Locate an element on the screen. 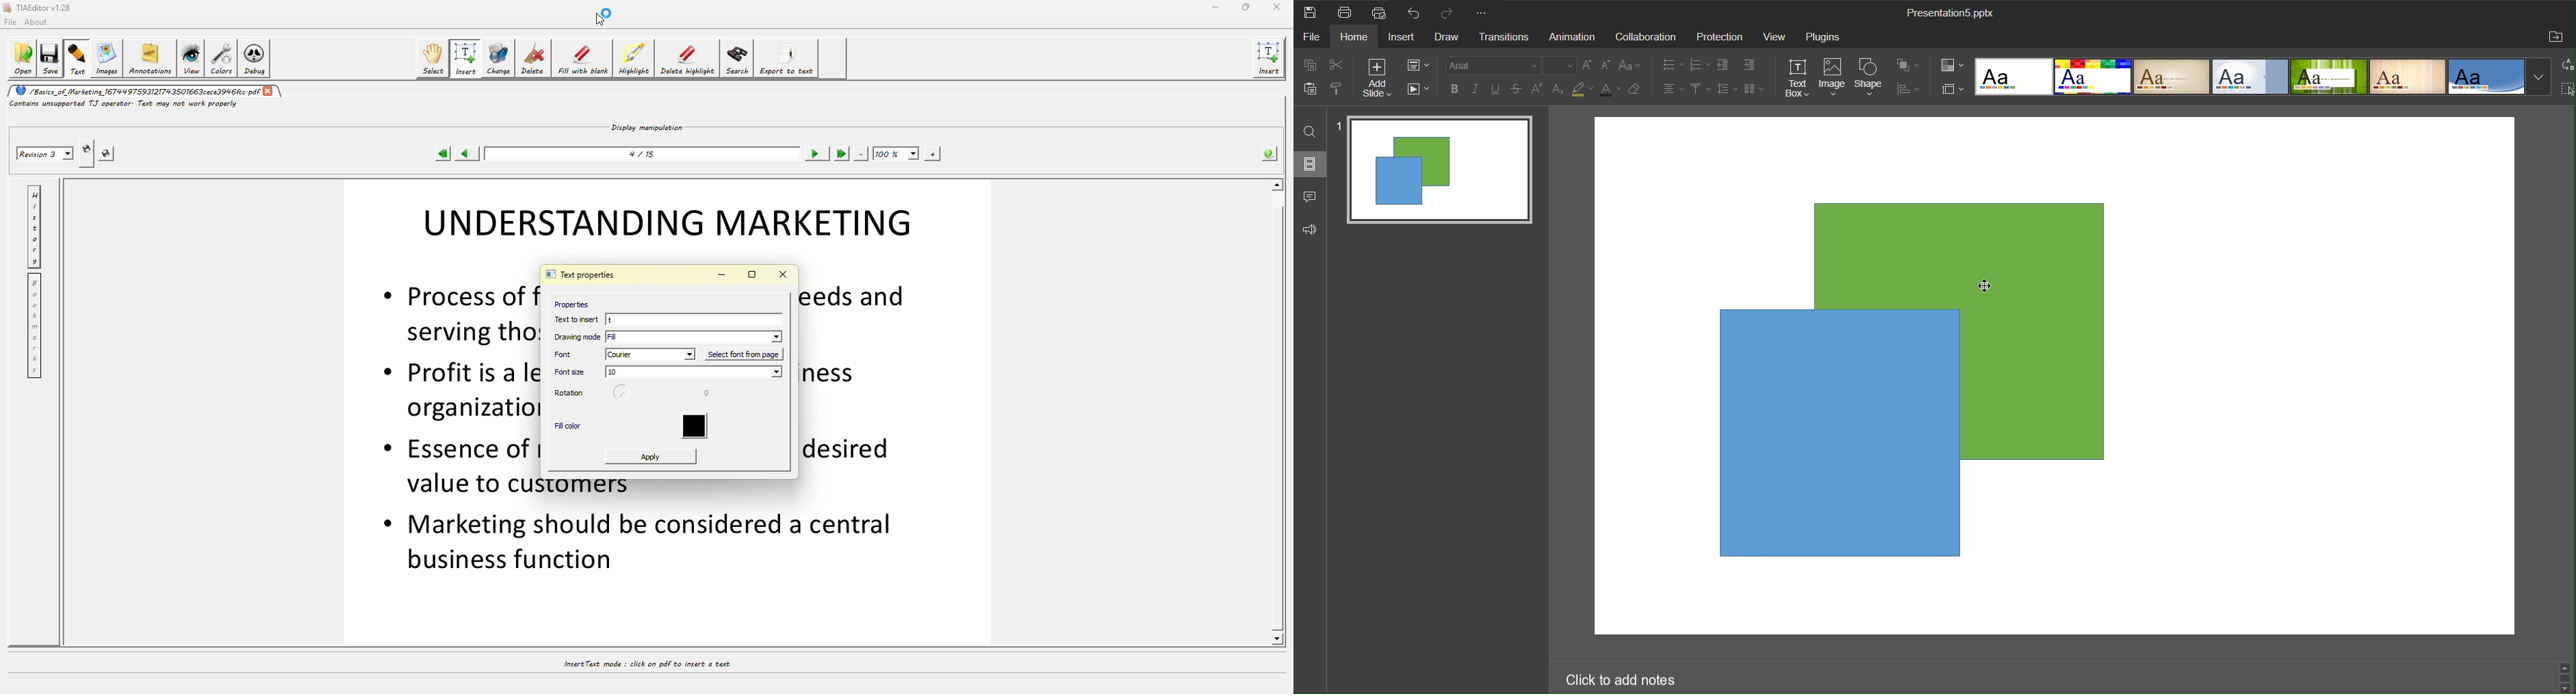  Subscript is located at coordinates (1558, 90).